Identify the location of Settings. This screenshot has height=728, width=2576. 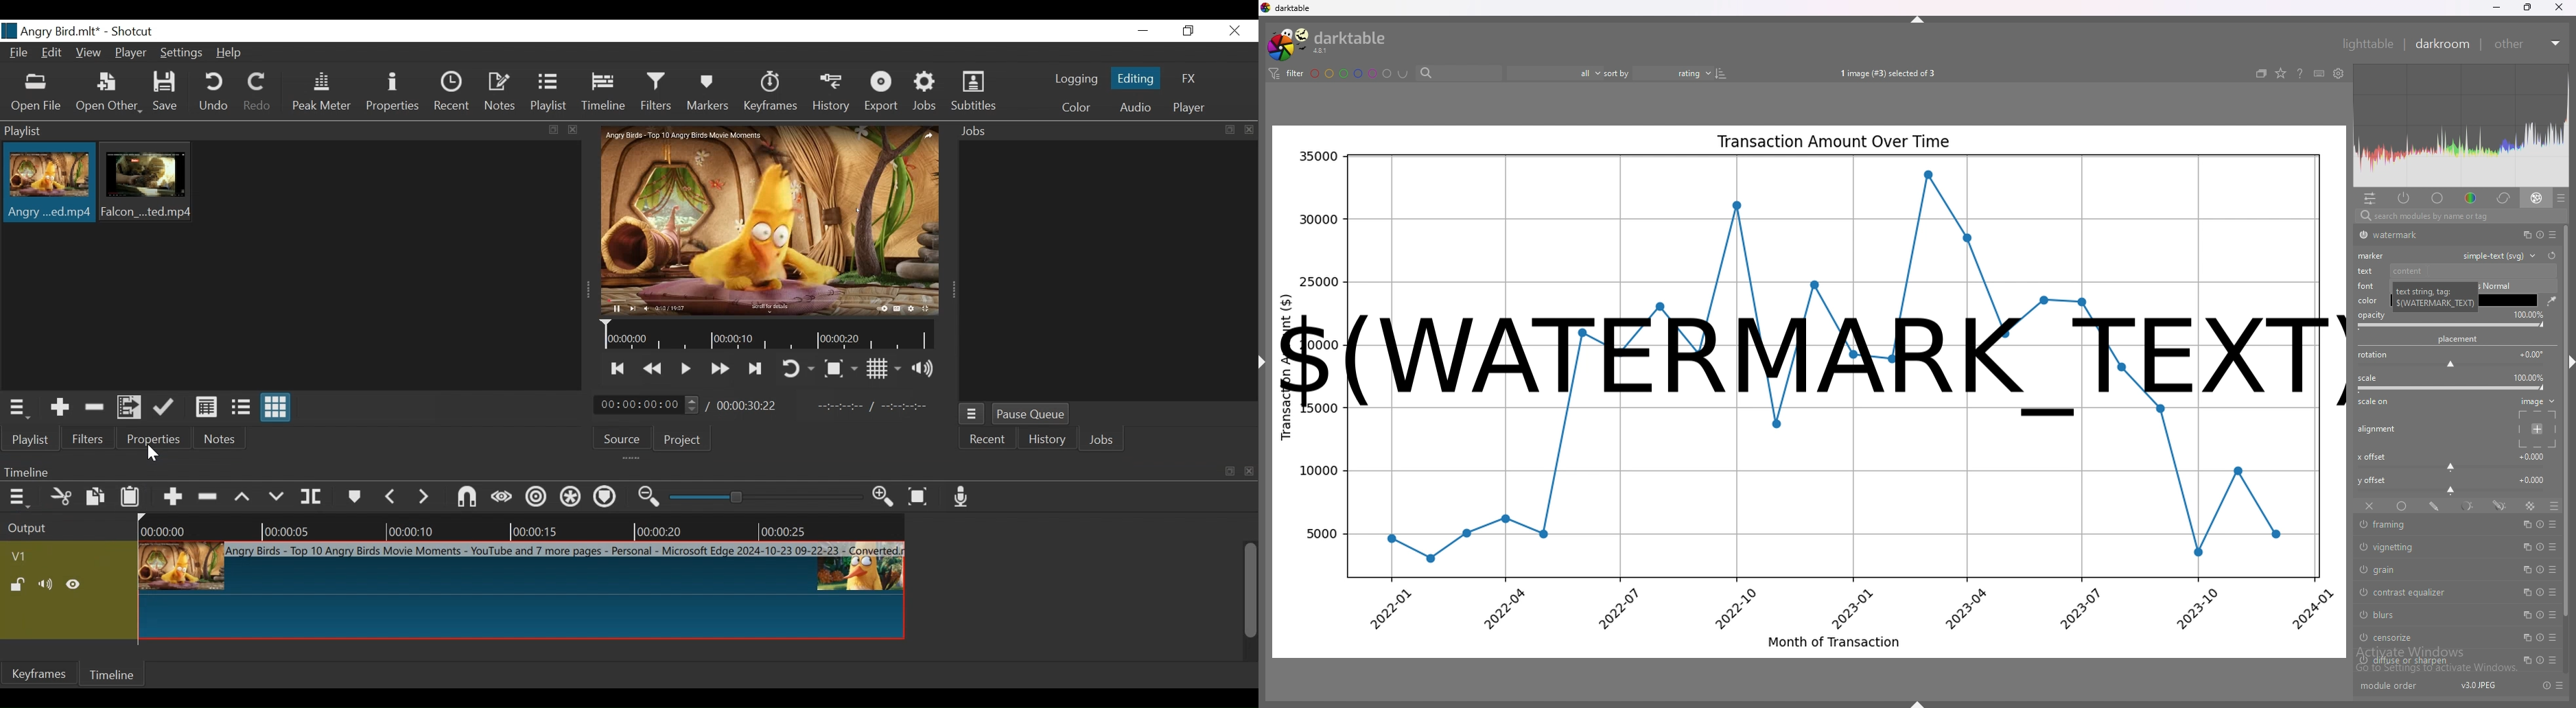
(184, 54).